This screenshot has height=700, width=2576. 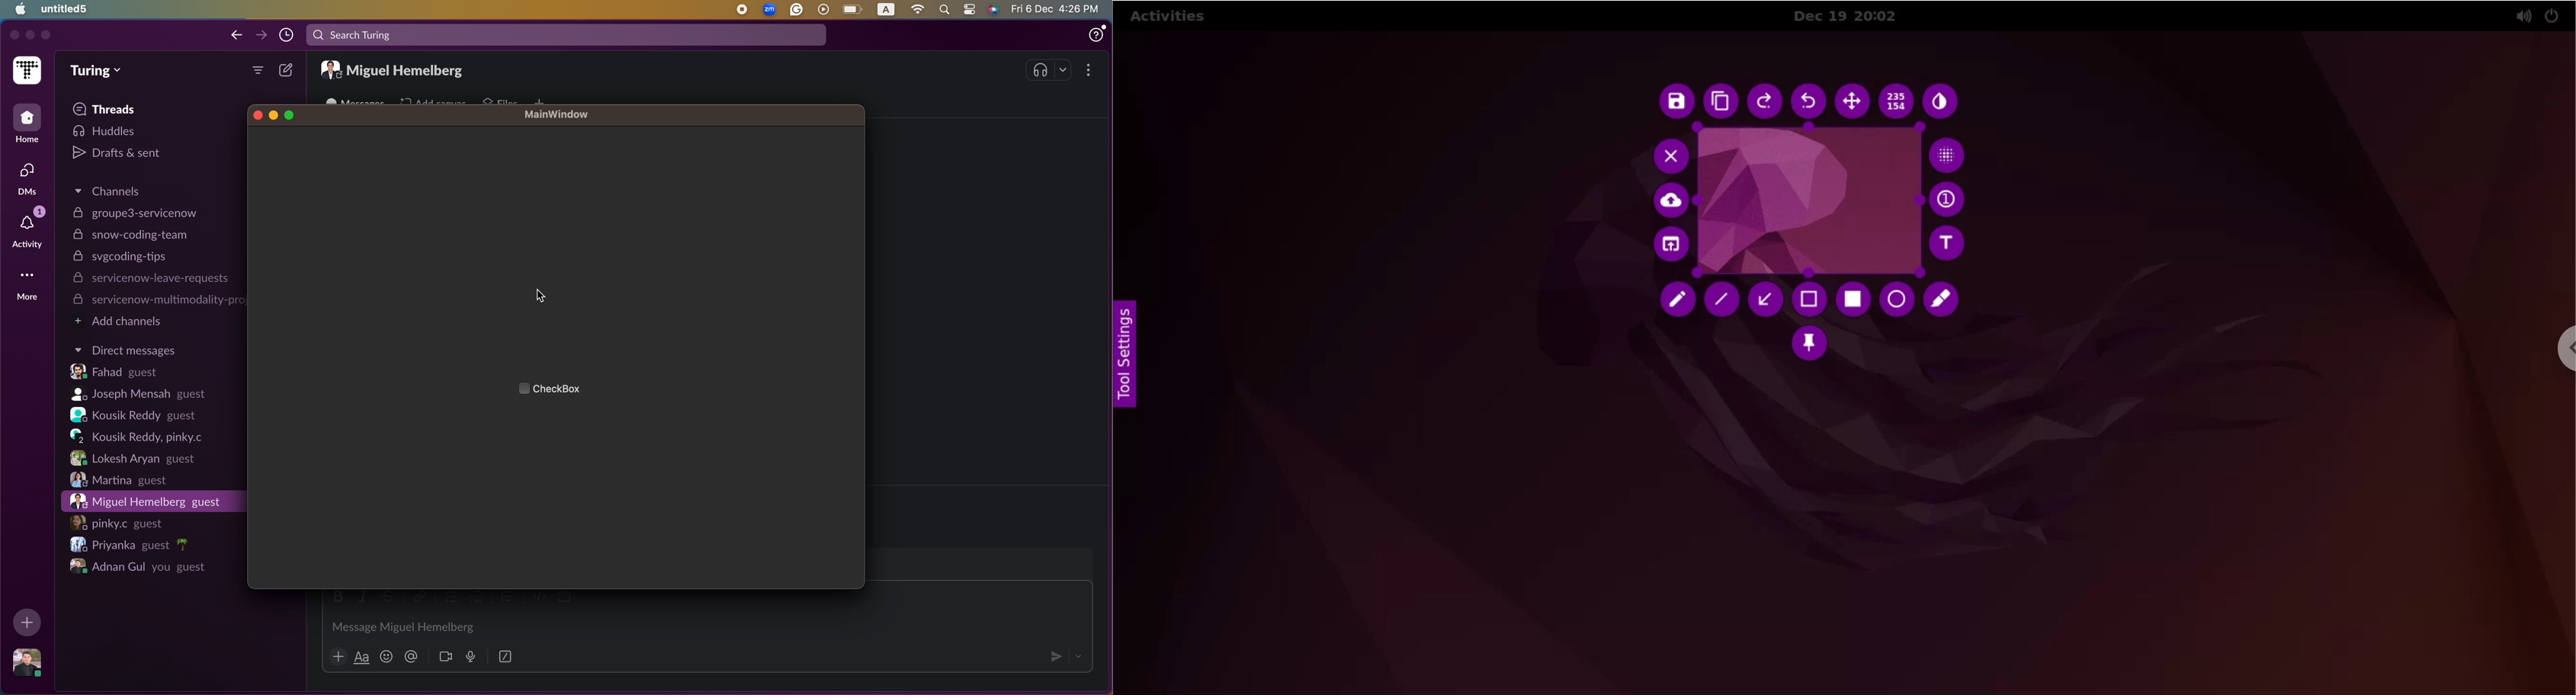 I want to click on back, so click(x=236, y=35).